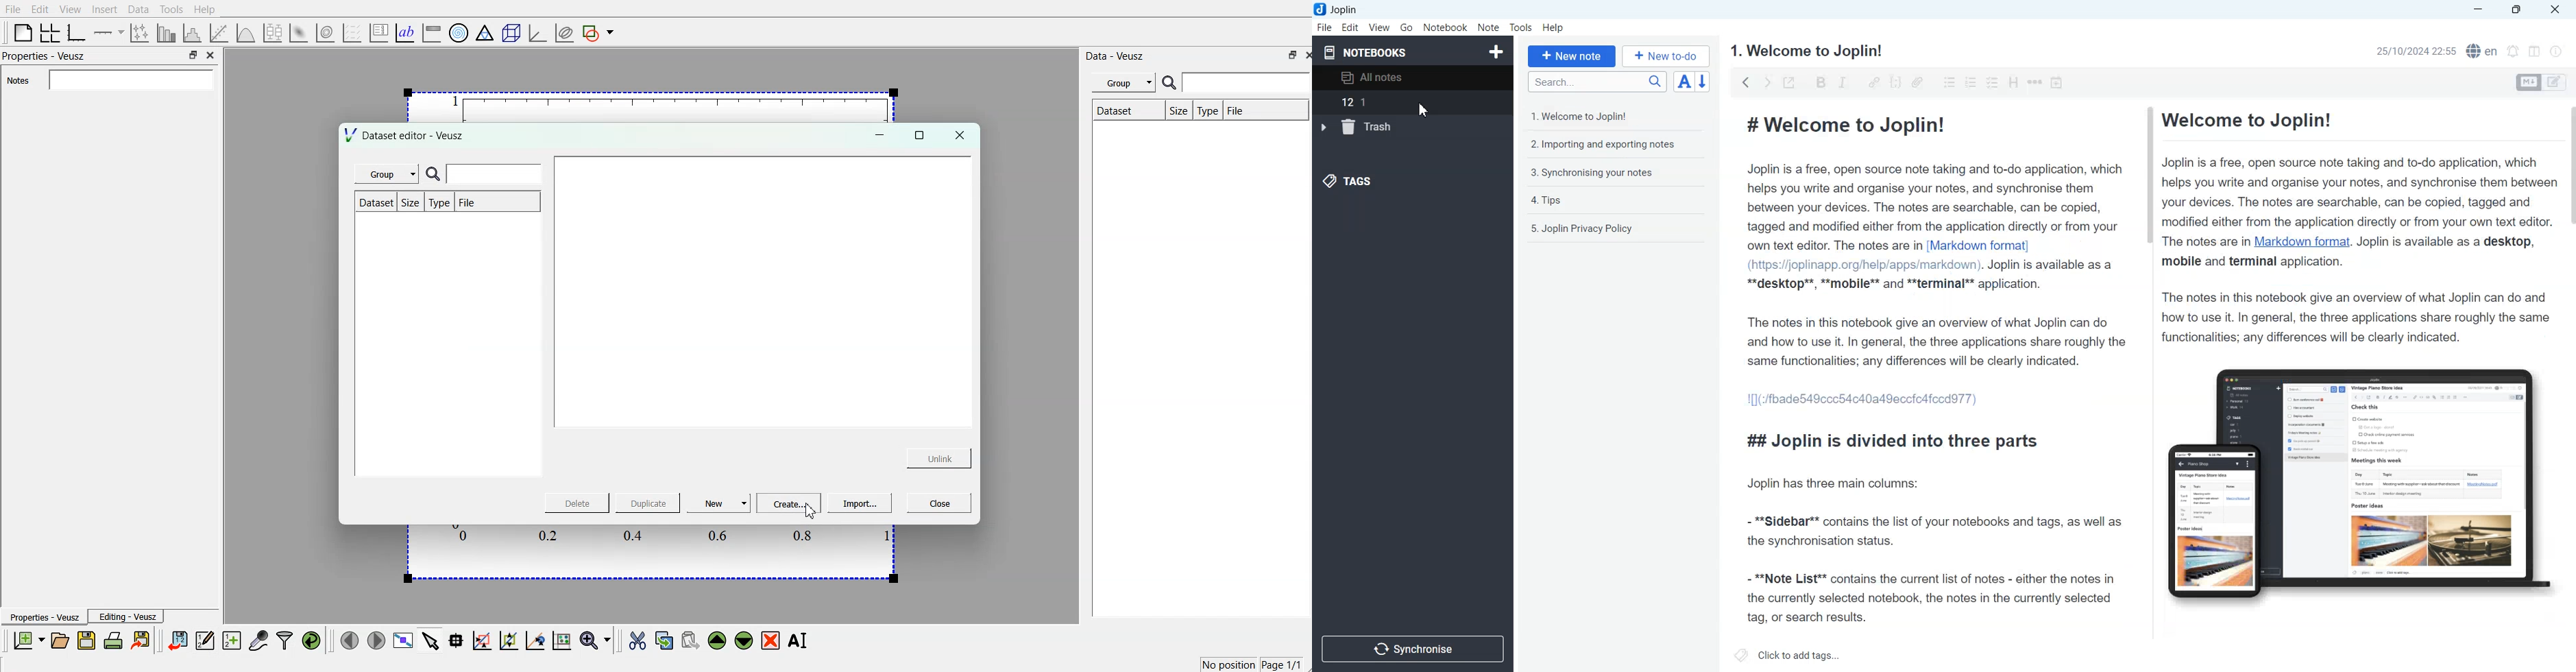  Describe the element at coordinates (1766, 82) in the screenshot. I see `Forward` at that location.